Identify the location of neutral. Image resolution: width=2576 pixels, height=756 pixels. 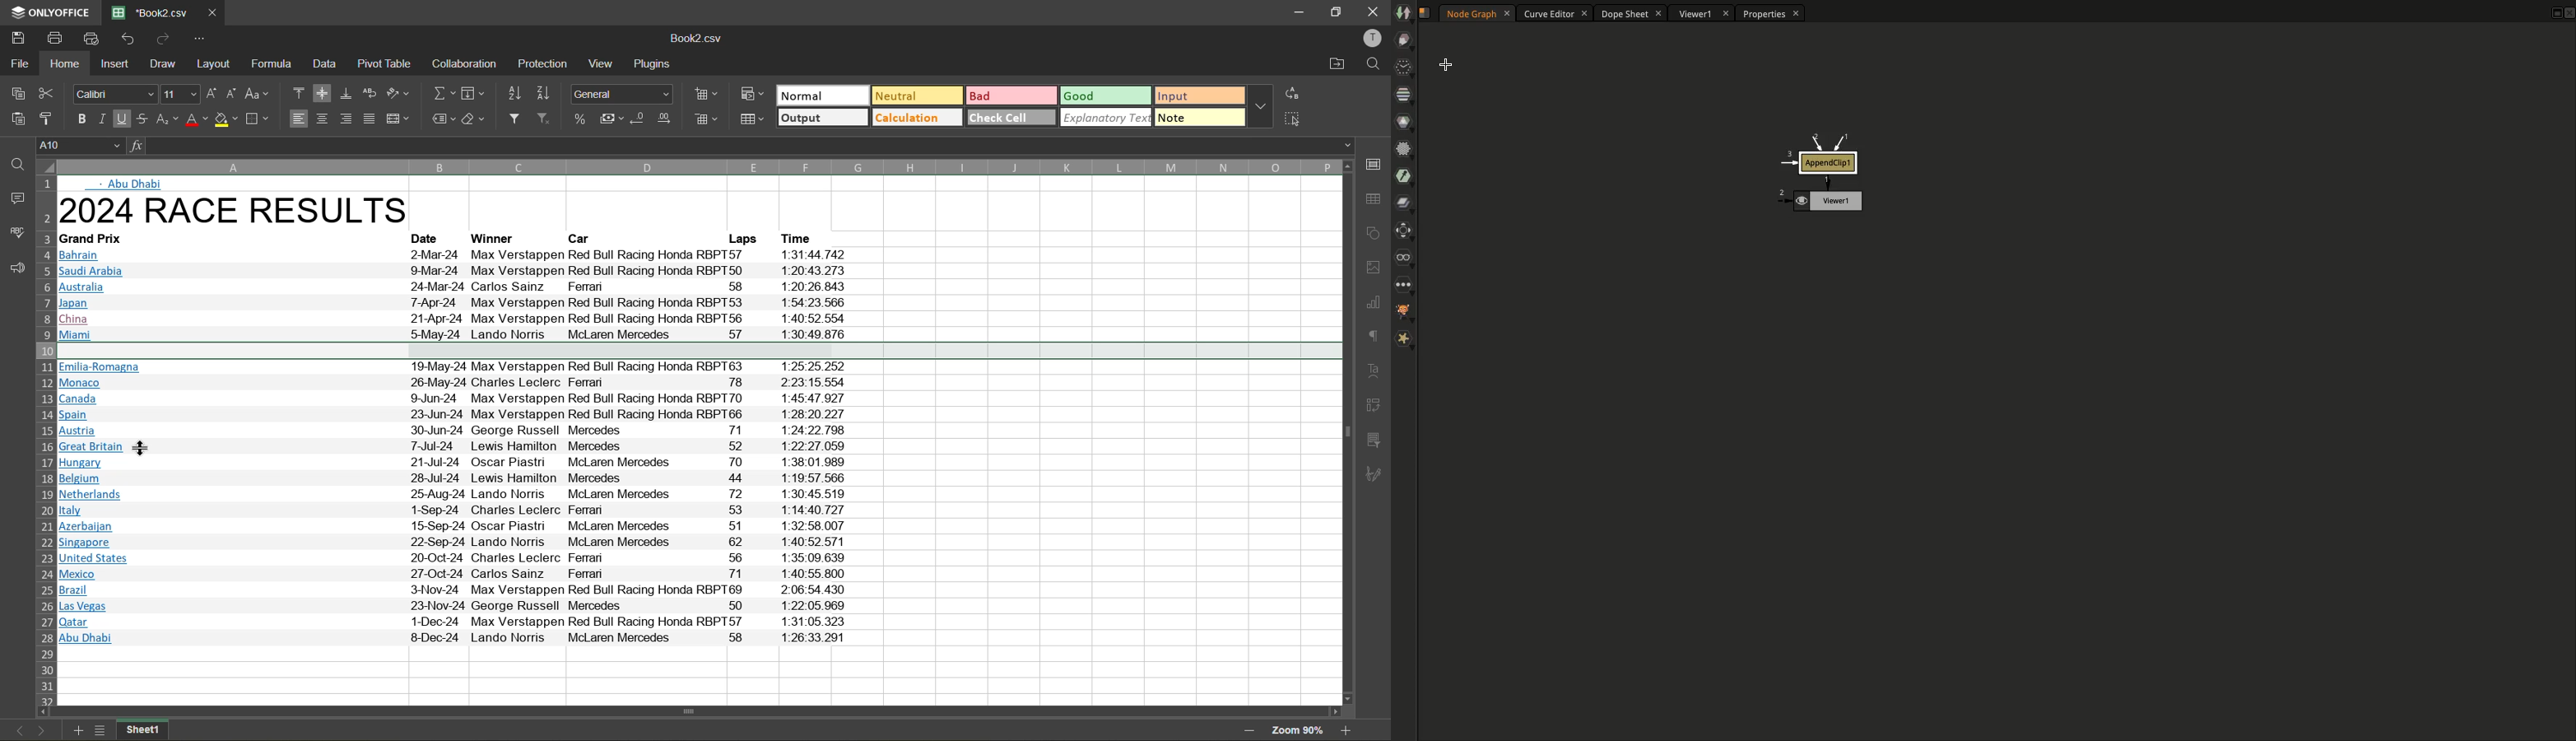
(917, 95).